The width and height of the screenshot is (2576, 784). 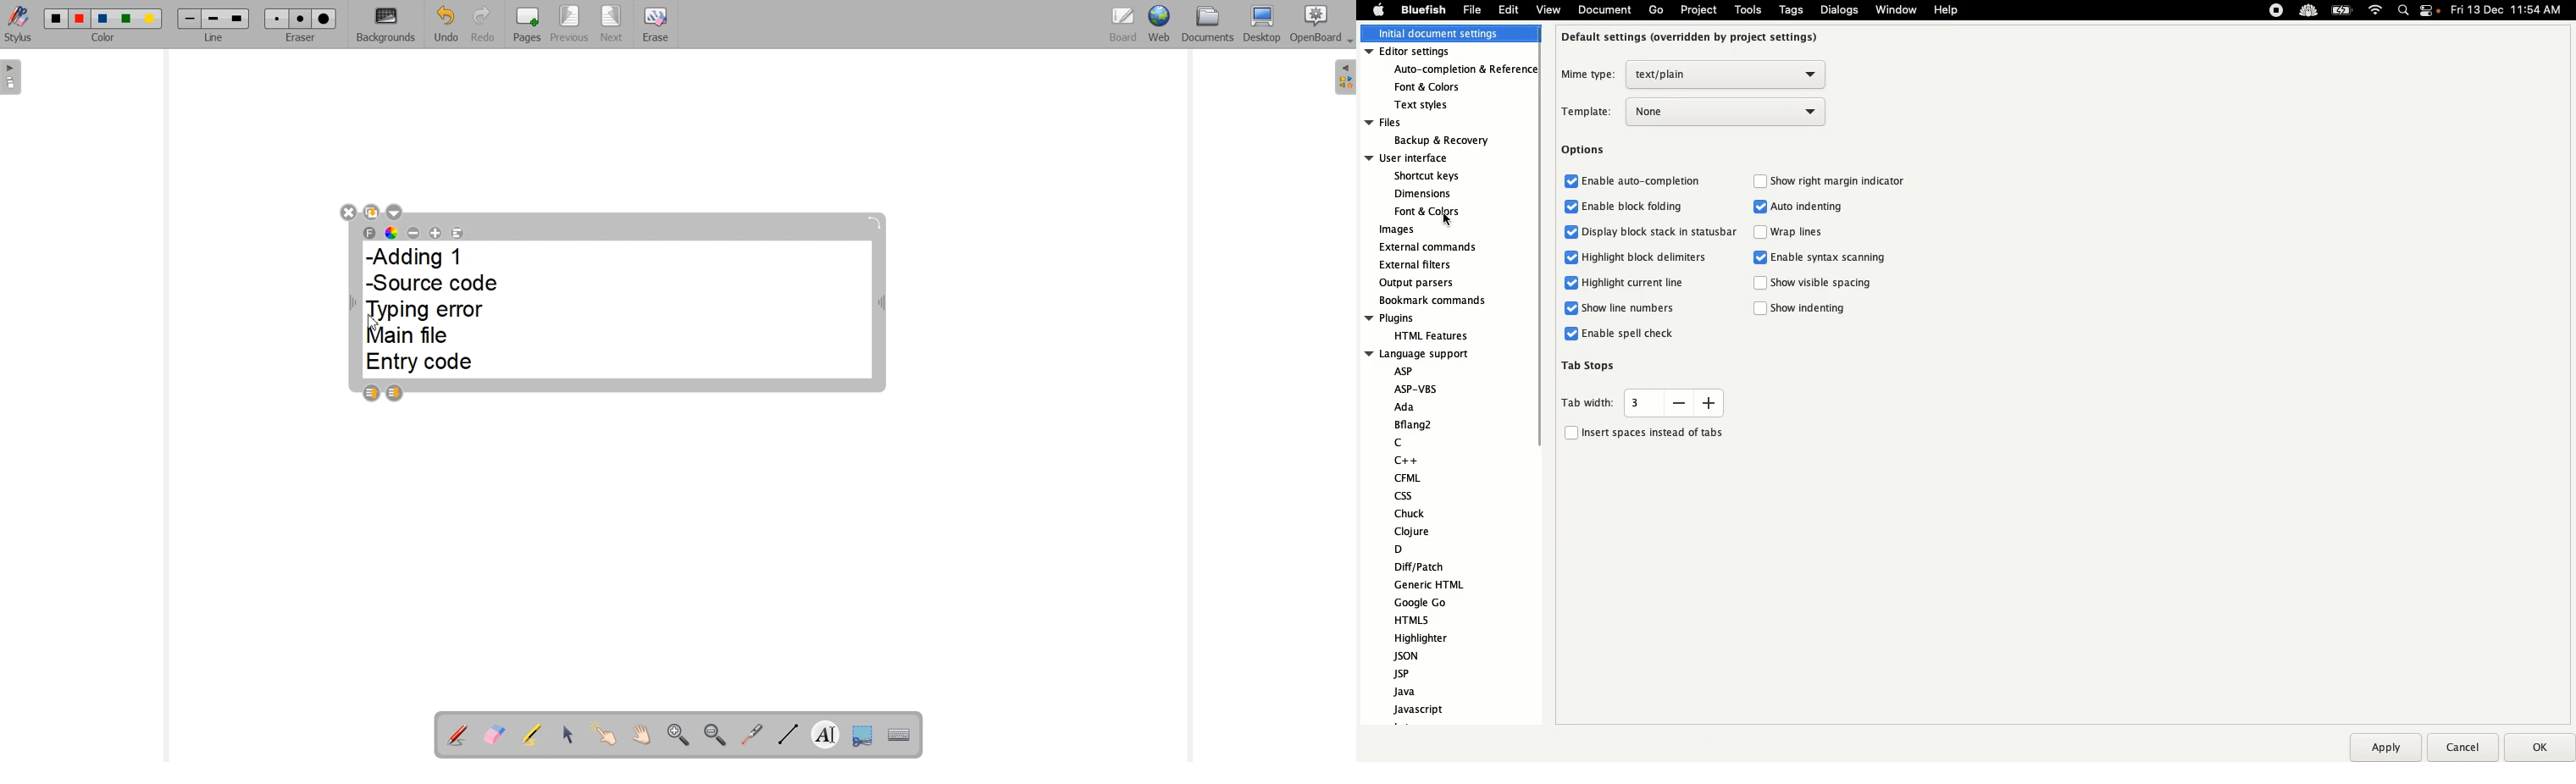 What do you see at coordinates (1434, 299) in the screenshot?
I see `Bookmark recommends` at bounding box center [1434, 299].